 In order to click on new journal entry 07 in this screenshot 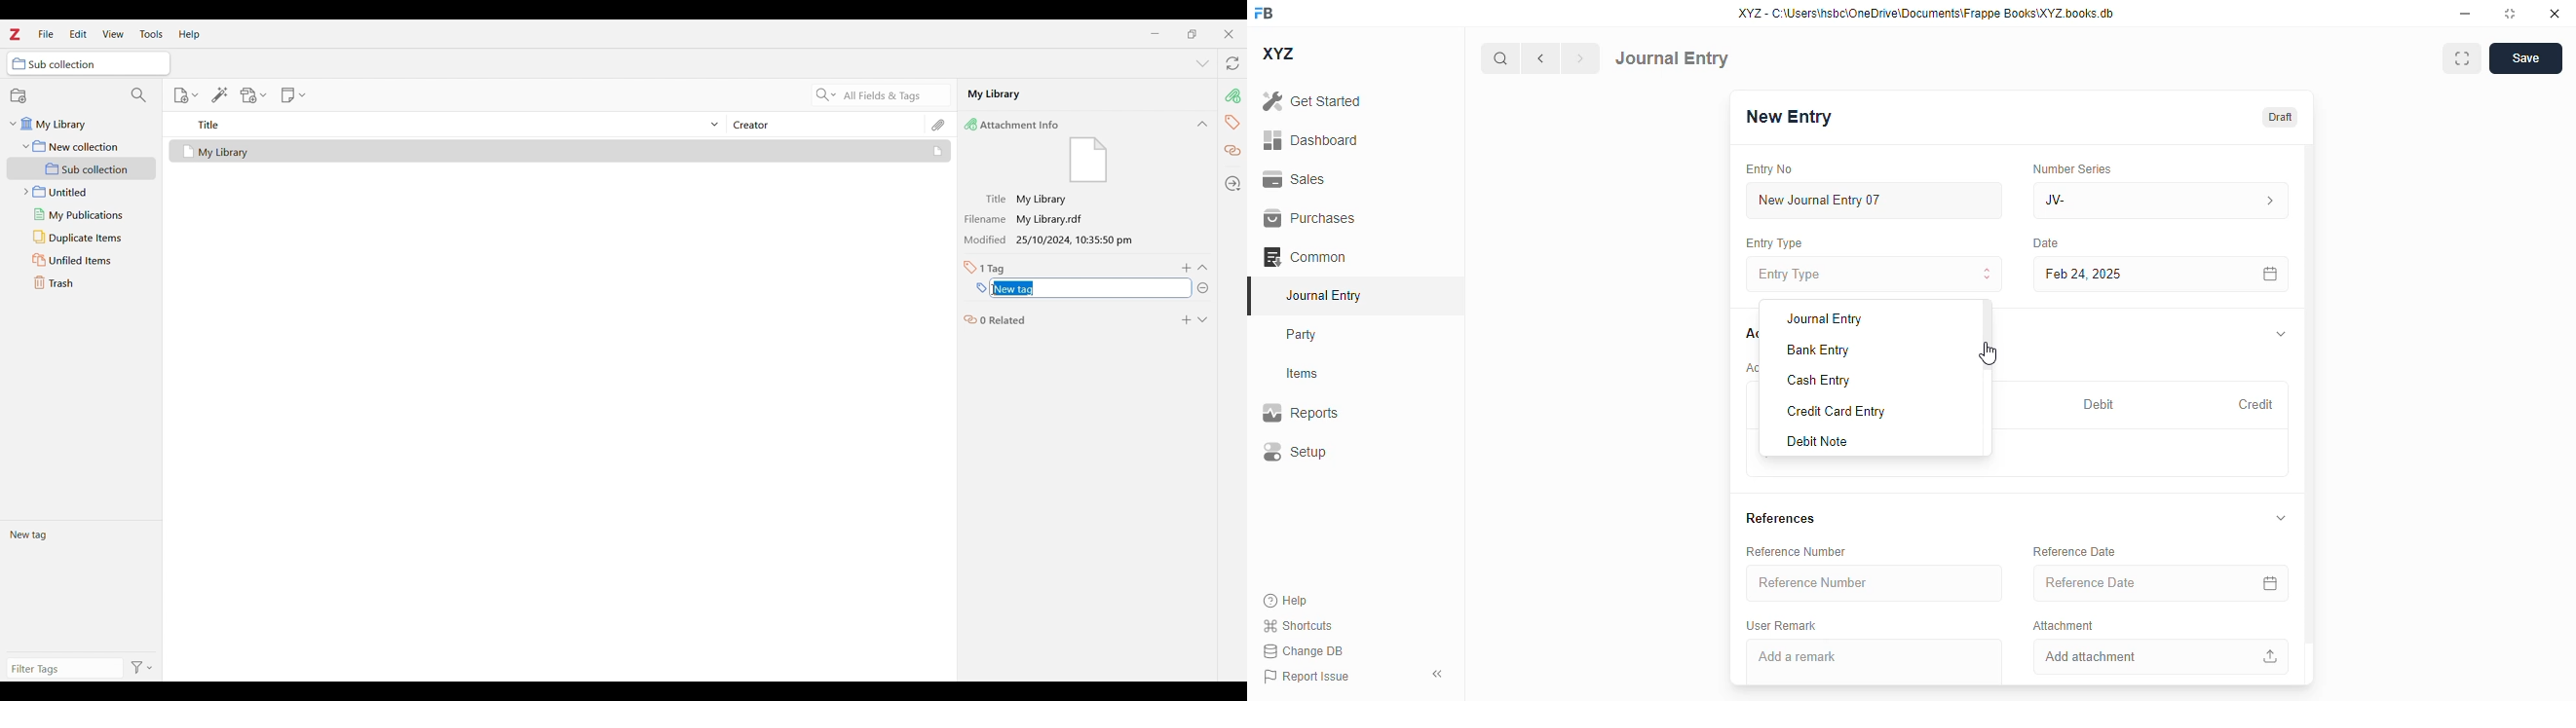, I will do `click(1875, 200)`.